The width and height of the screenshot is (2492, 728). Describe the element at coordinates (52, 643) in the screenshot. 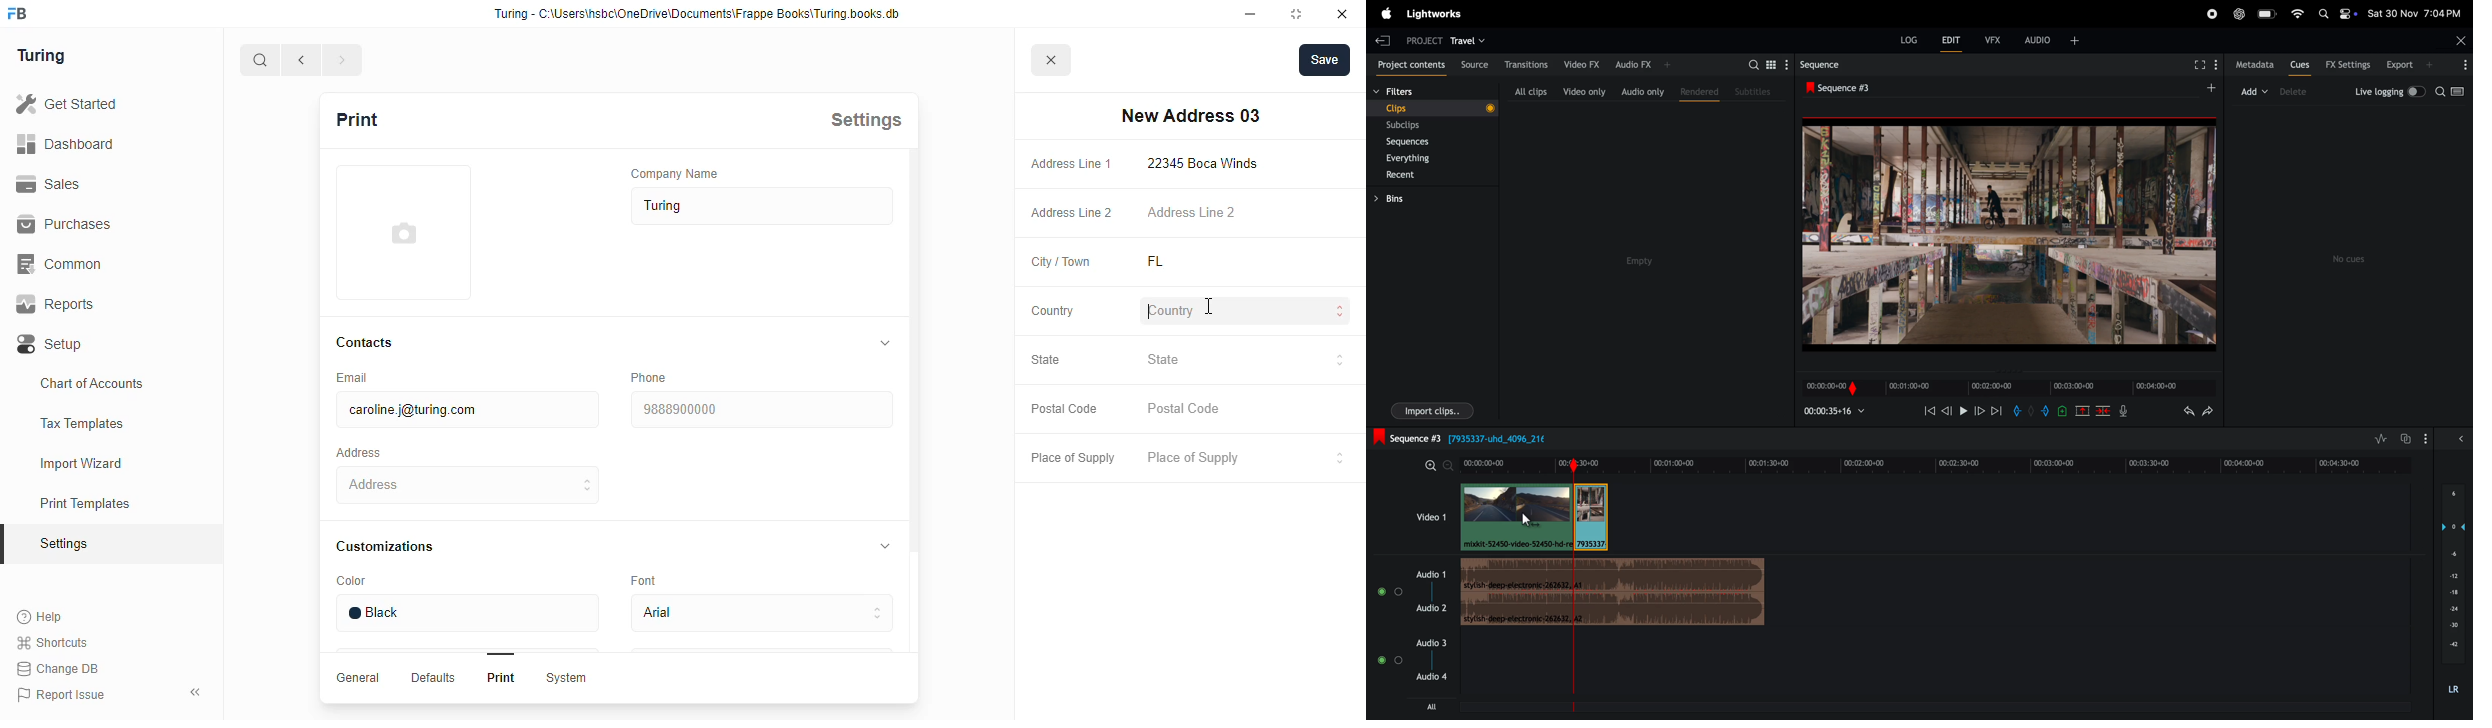

I see `shortcuts` at that location.